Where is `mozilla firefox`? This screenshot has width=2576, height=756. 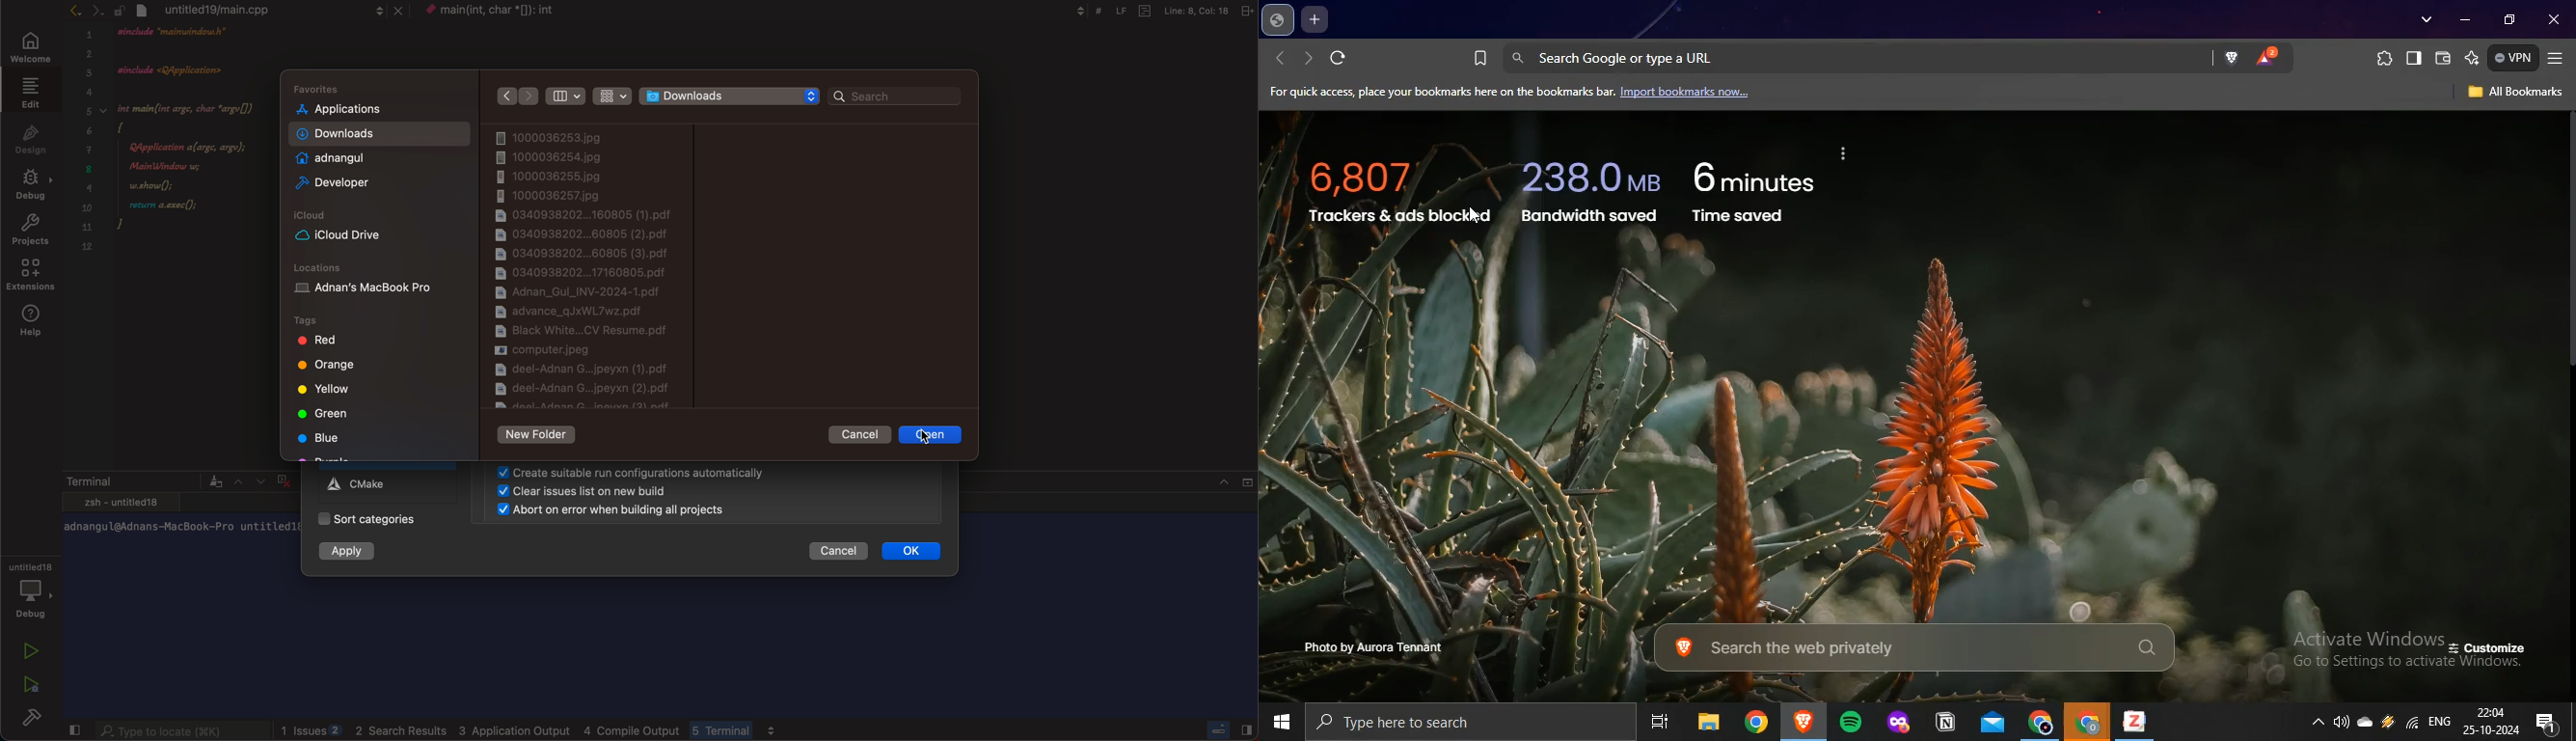
mozilla firefox is located at coordinates (1901, 725).